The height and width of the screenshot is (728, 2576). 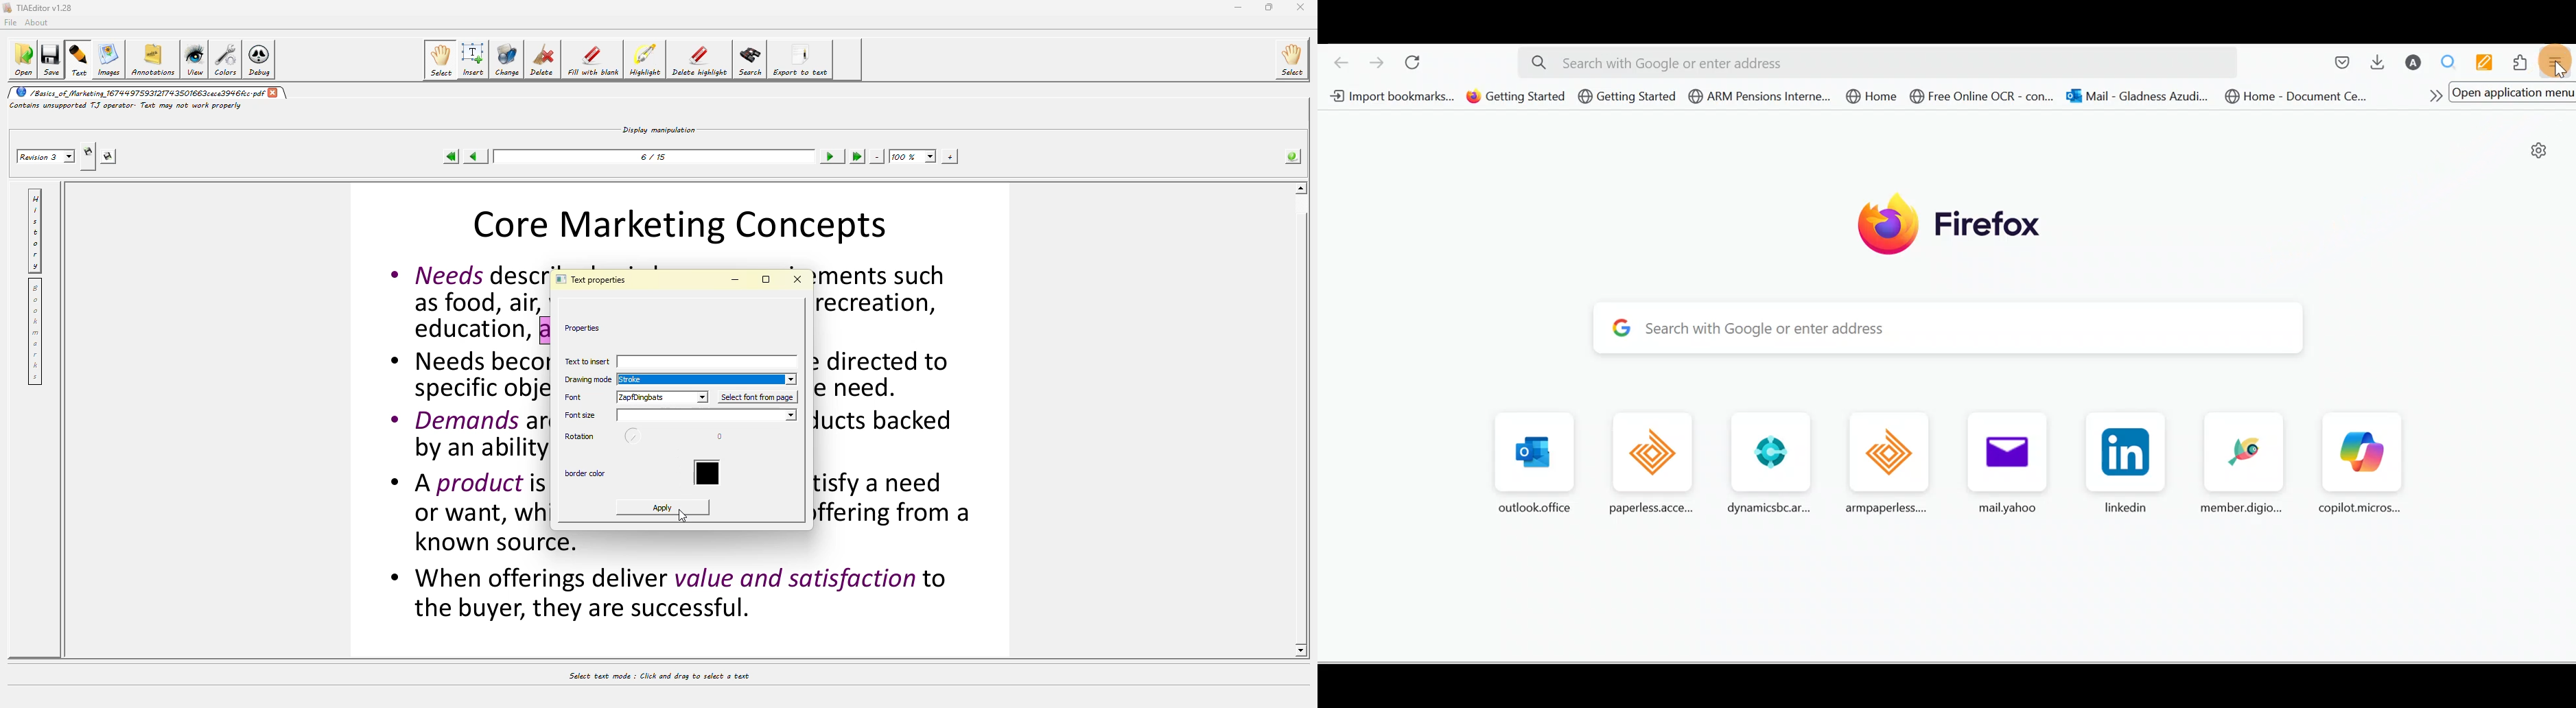 I want to click on Multiple search and highlight, so click(x=2453, y=62).